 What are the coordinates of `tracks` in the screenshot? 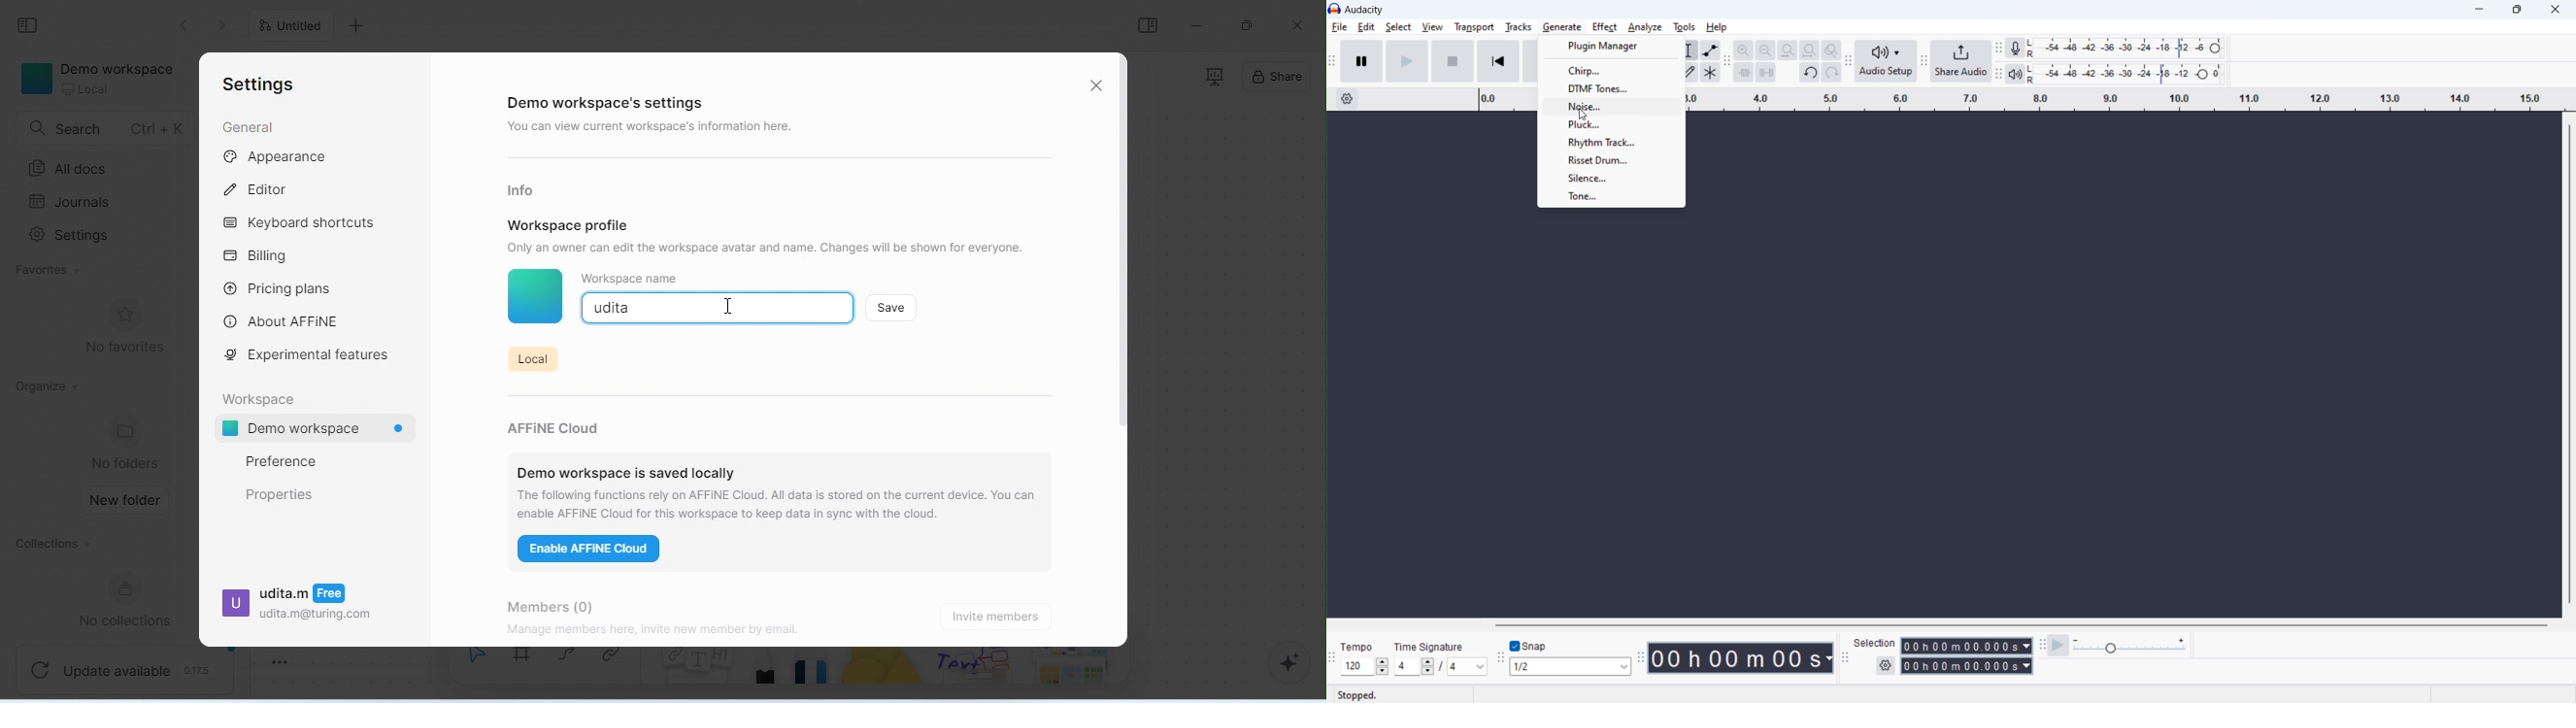 It's located at (1518, 27).